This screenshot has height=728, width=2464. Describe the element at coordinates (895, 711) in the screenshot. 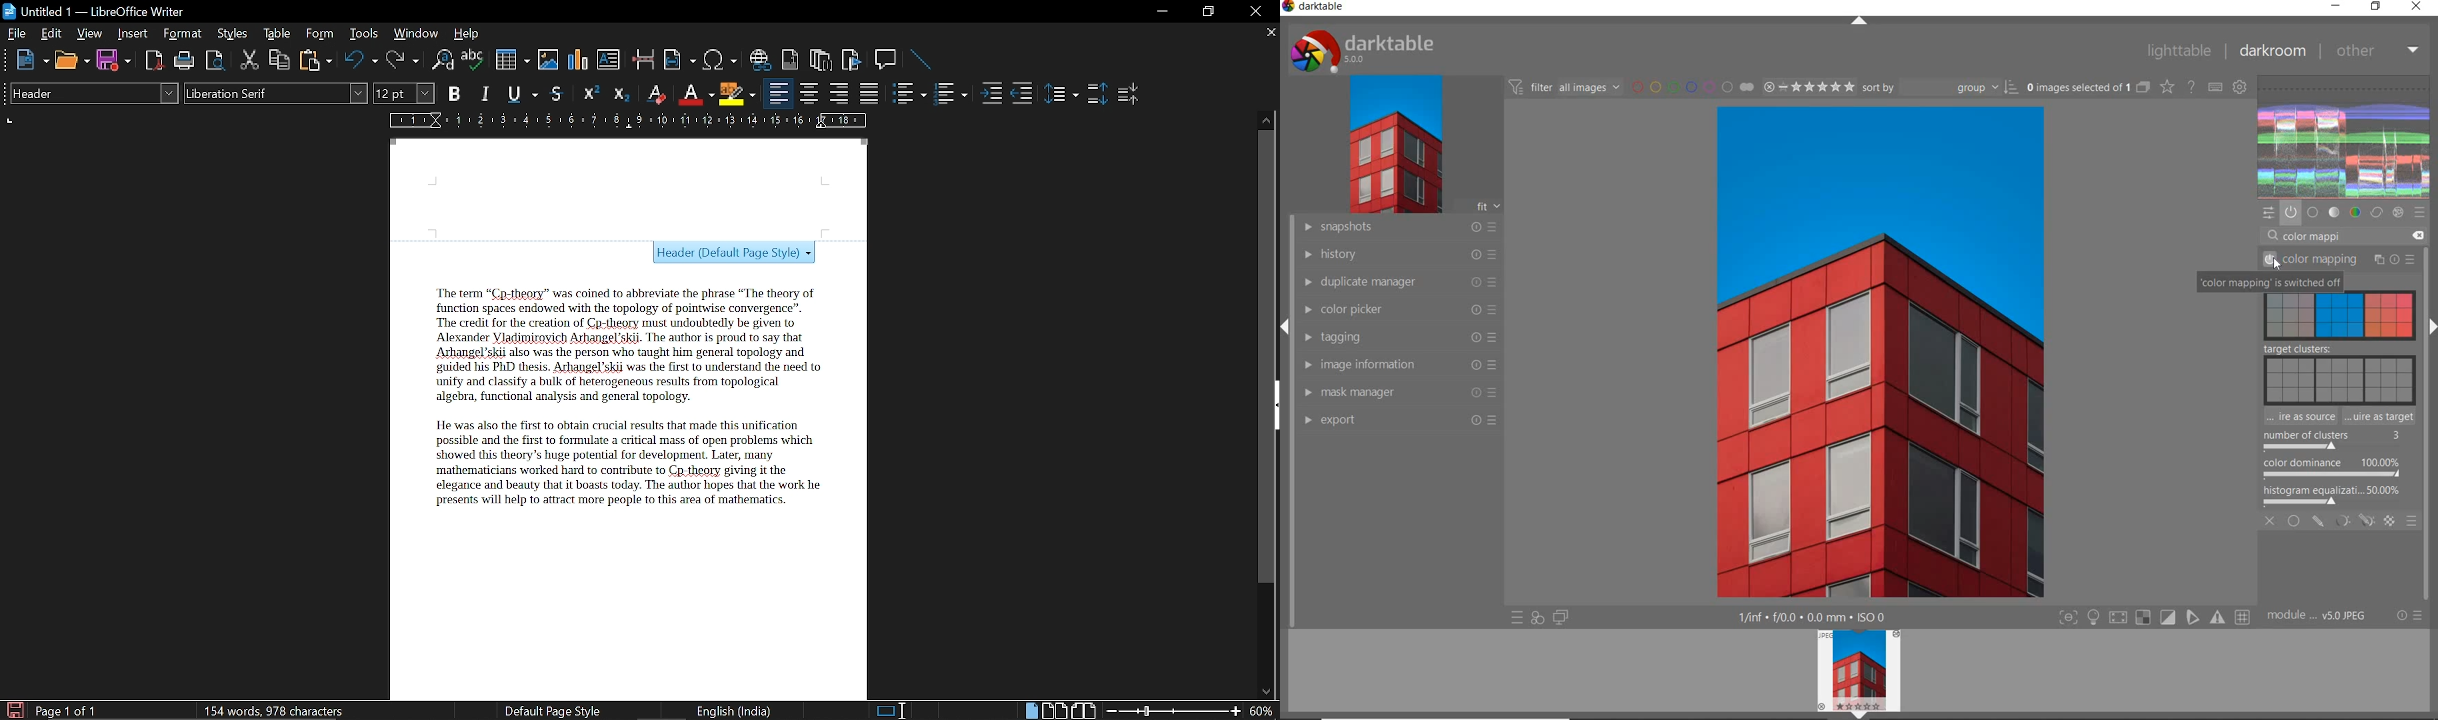

I see `Standard seleciton` at that location.